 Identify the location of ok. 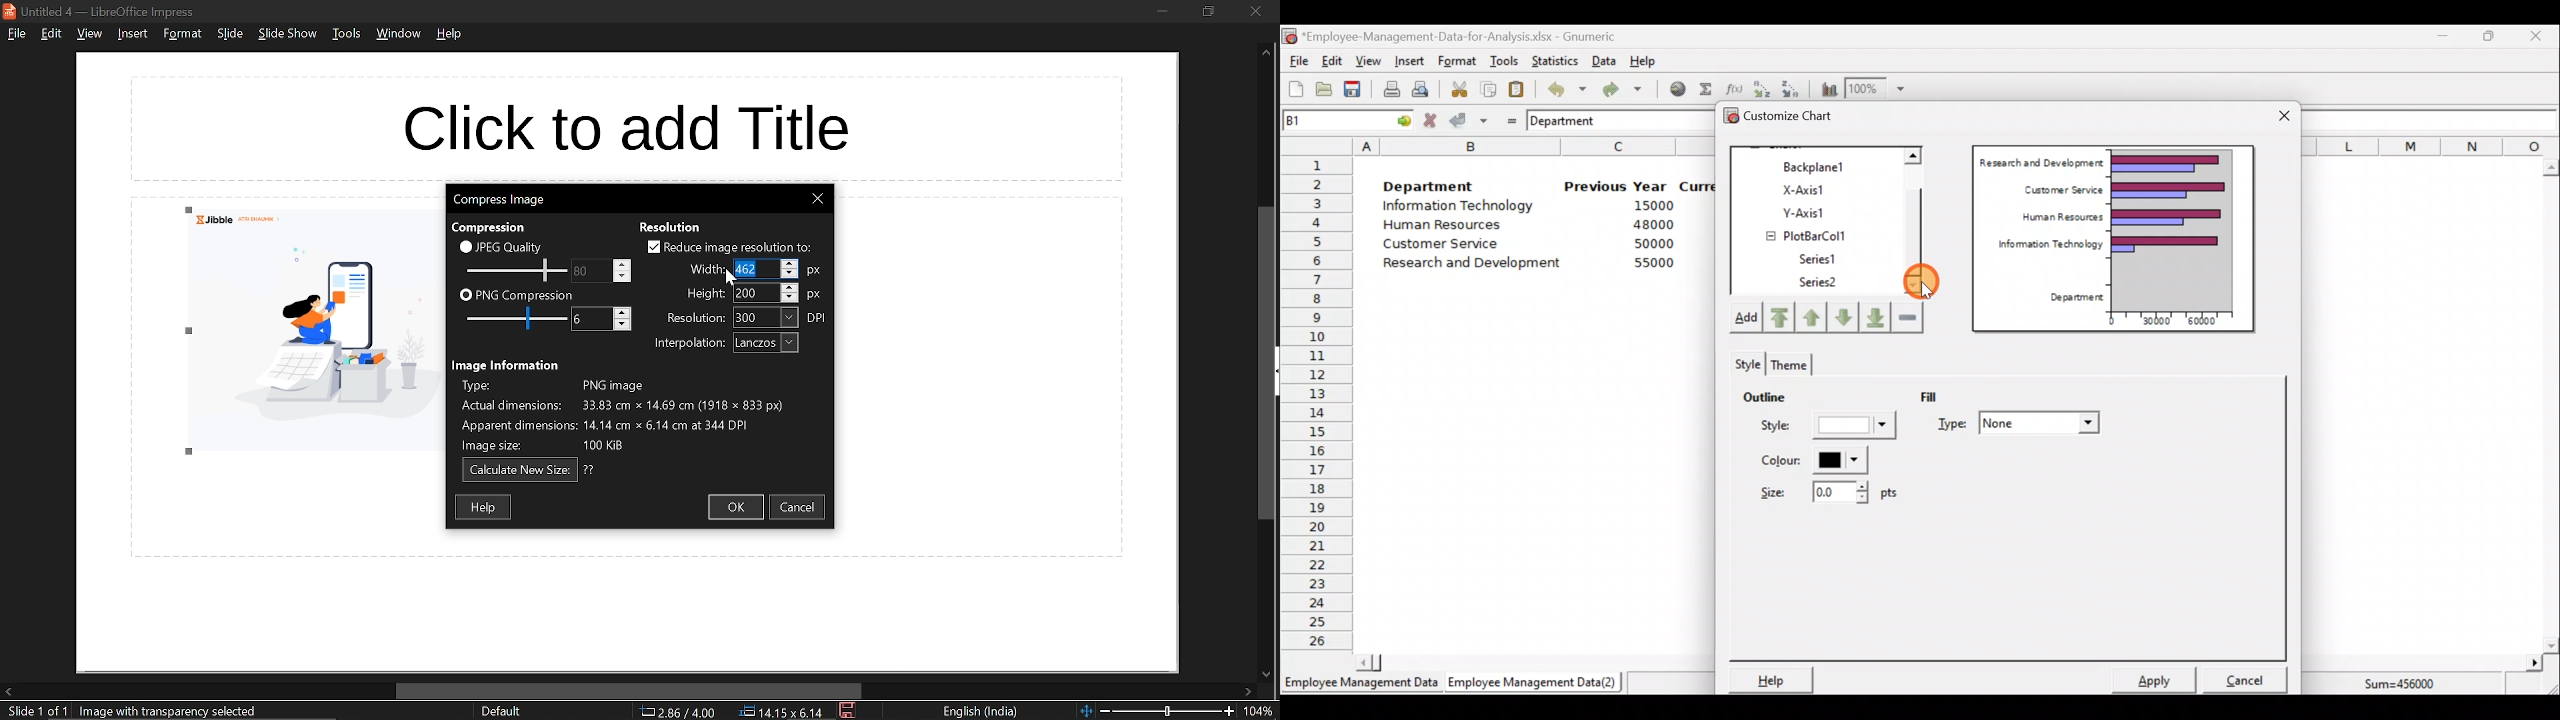
(735, 507).